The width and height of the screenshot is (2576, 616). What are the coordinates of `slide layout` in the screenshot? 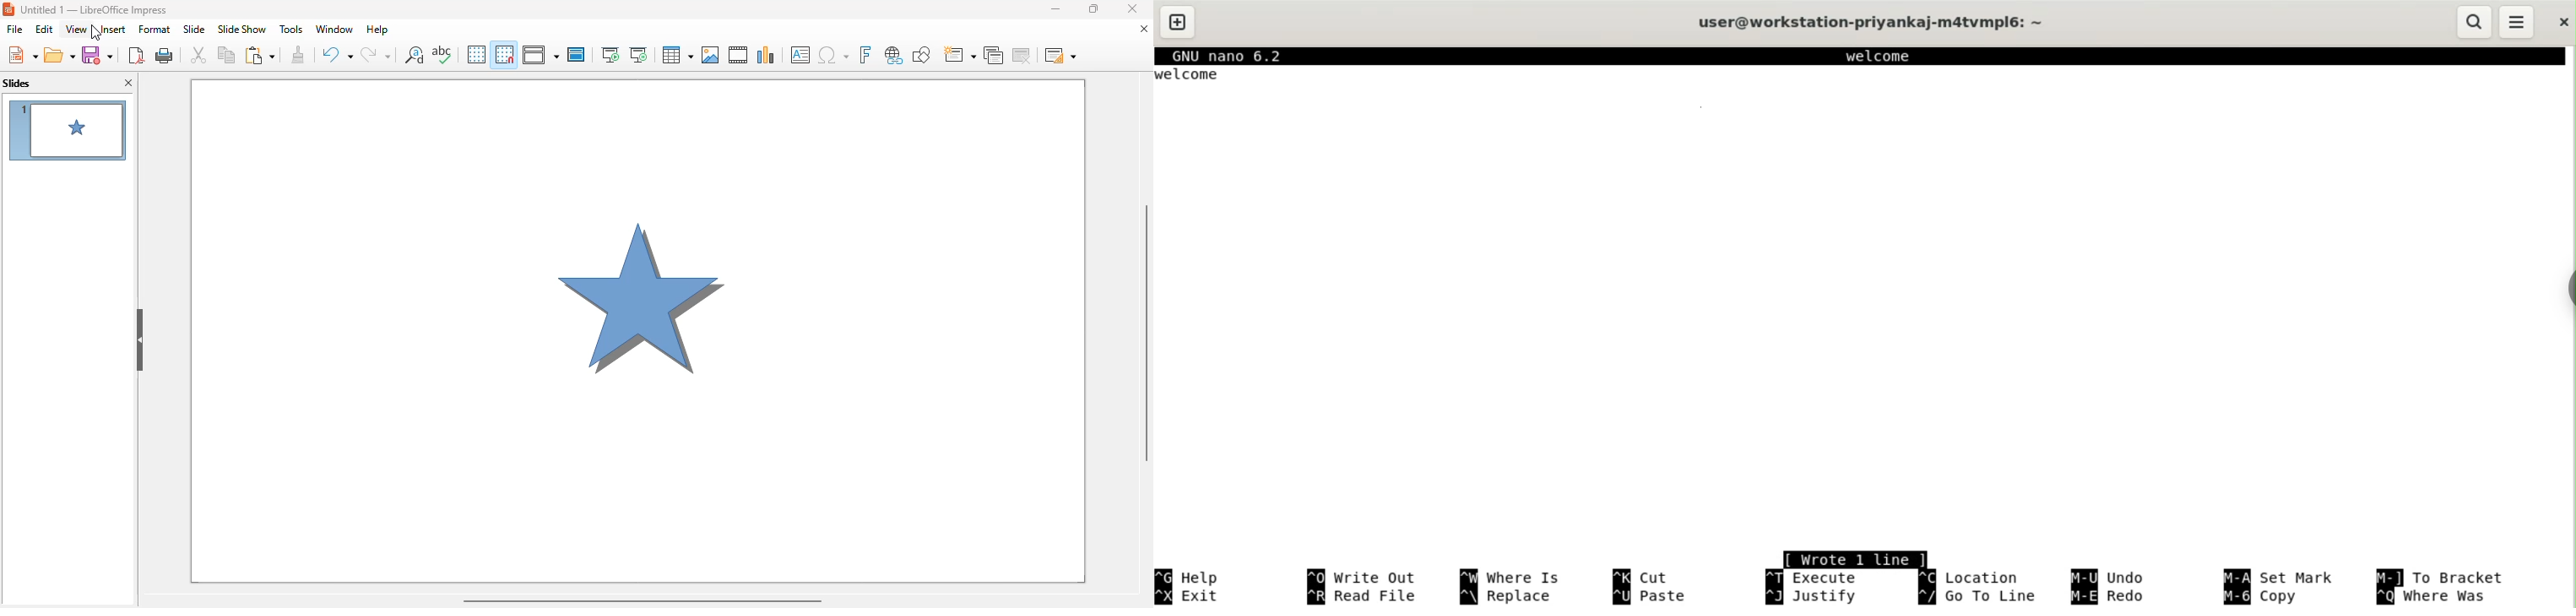 It's located at (1060, 55).